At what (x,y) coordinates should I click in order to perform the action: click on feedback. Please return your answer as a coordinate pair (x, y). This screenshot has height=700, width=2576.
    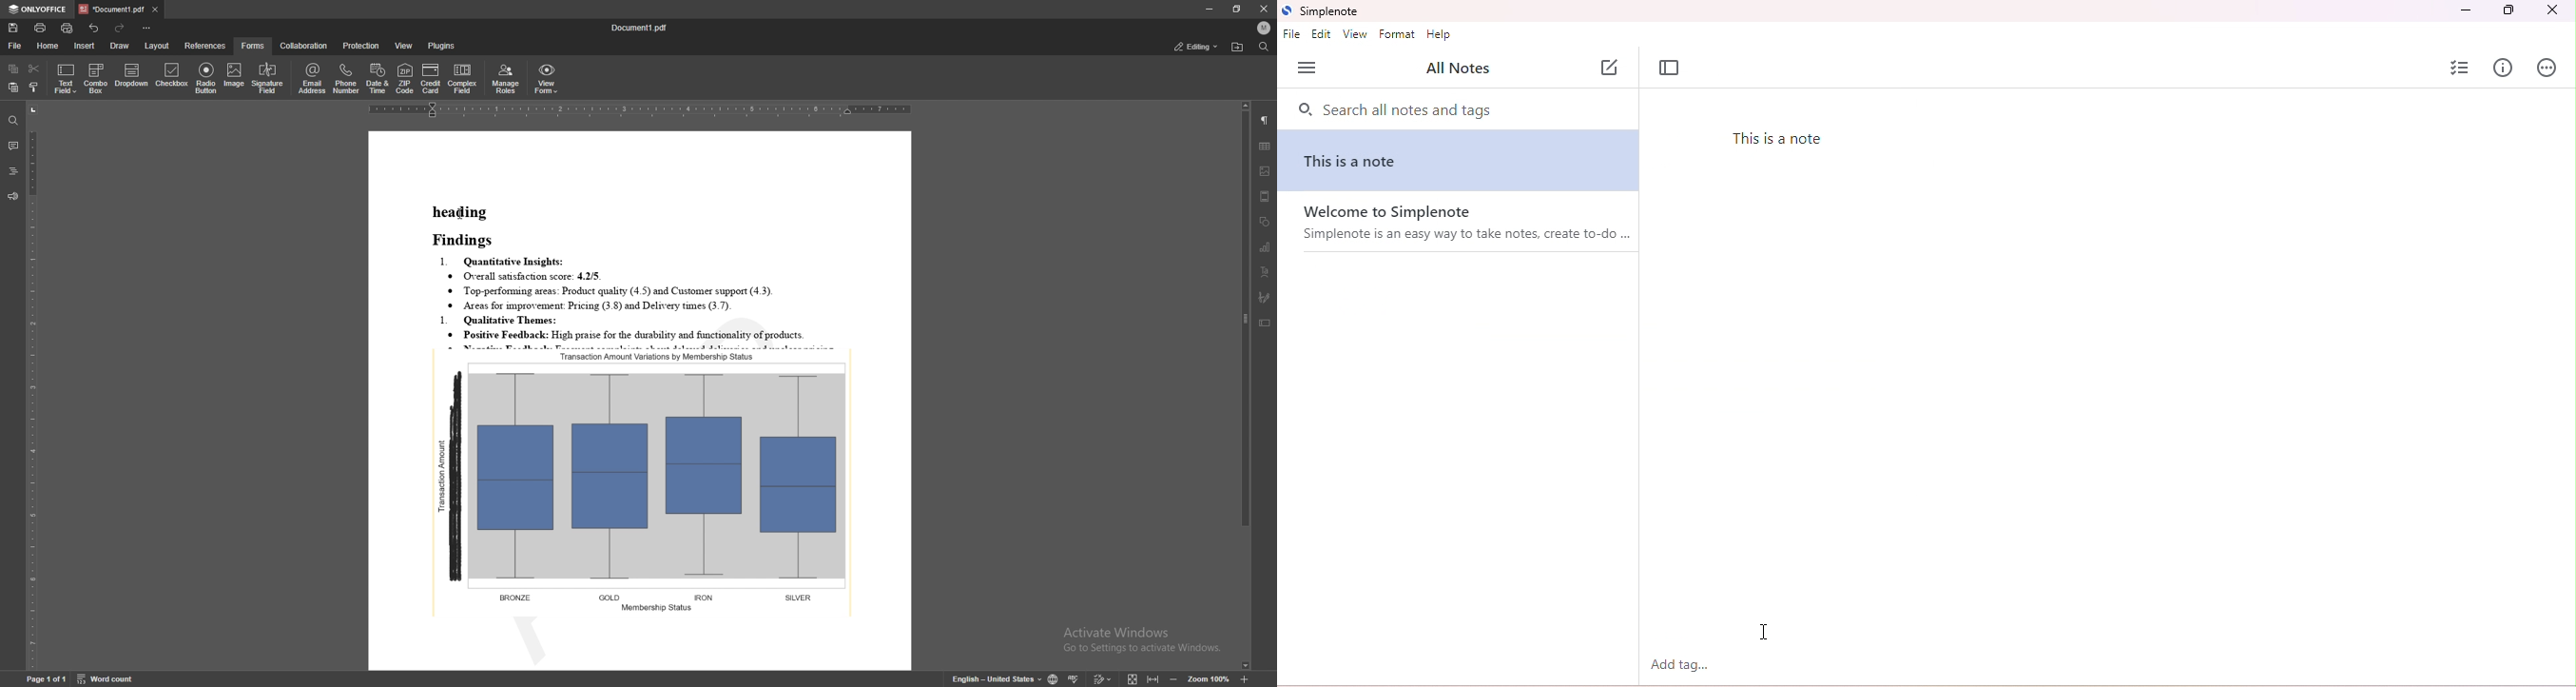
    Looking at the image, I should click on (11, 197).